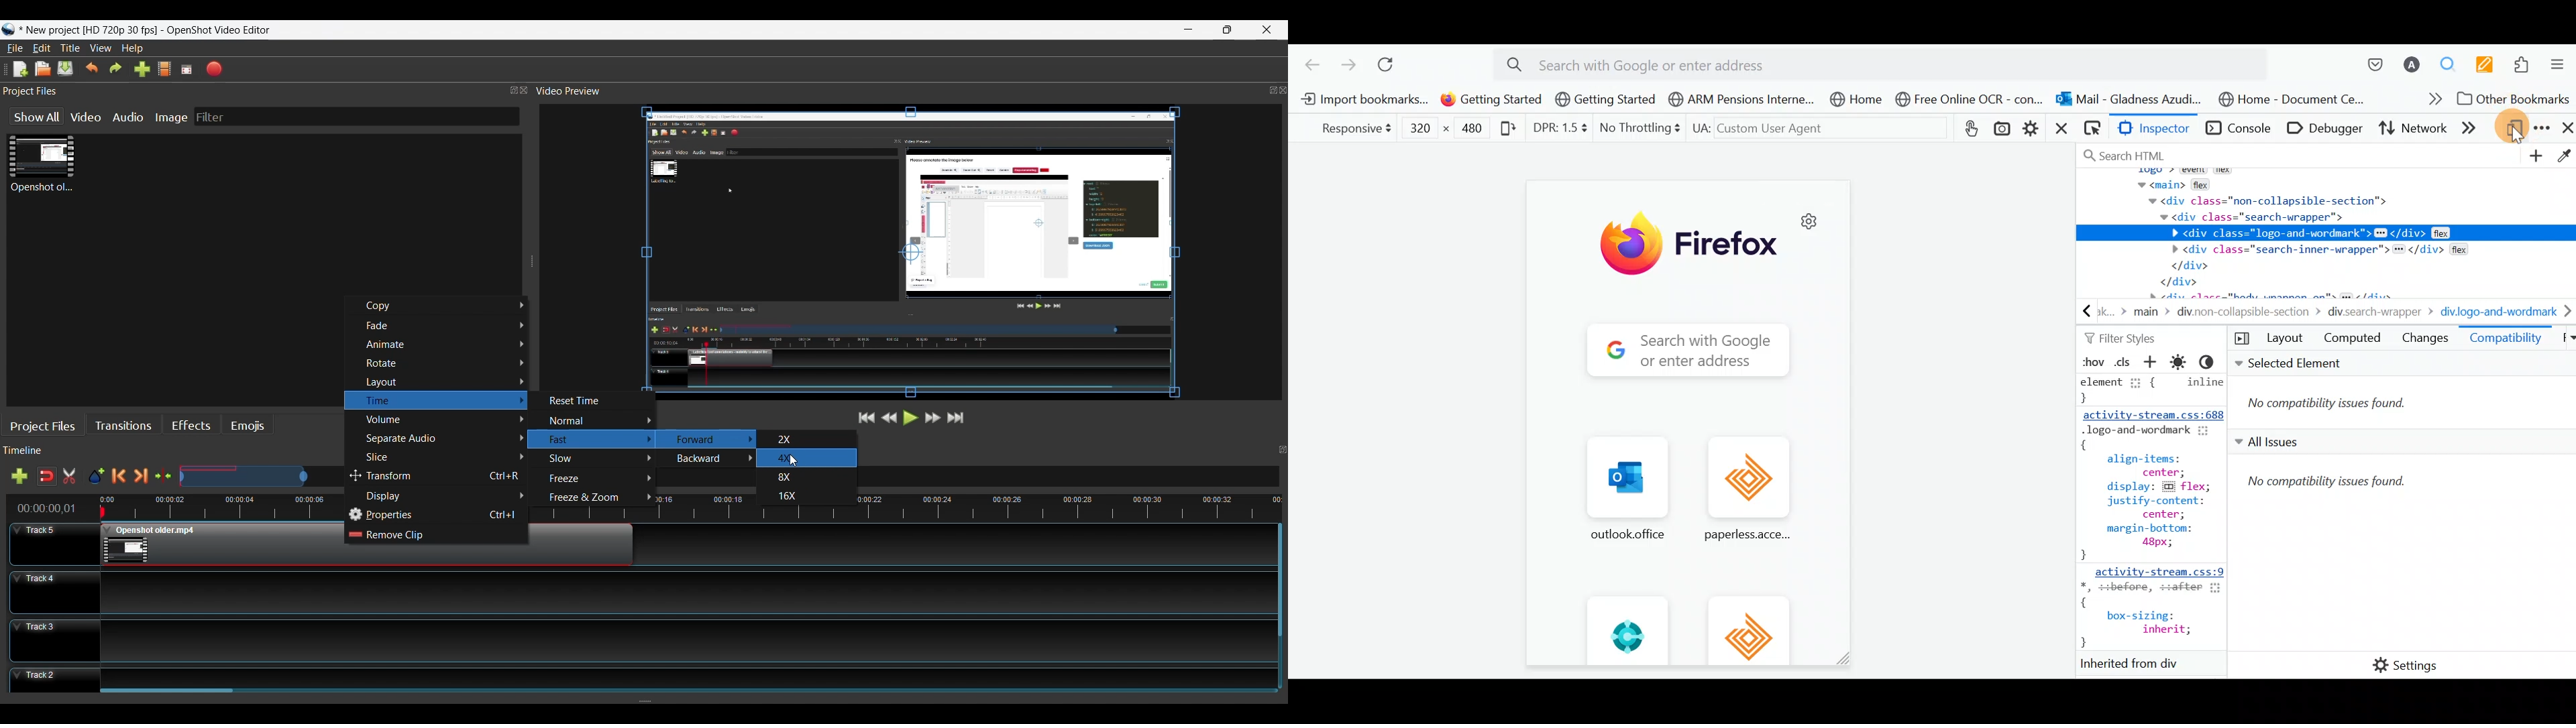  I want to click on timeline, so click(1064, 503).